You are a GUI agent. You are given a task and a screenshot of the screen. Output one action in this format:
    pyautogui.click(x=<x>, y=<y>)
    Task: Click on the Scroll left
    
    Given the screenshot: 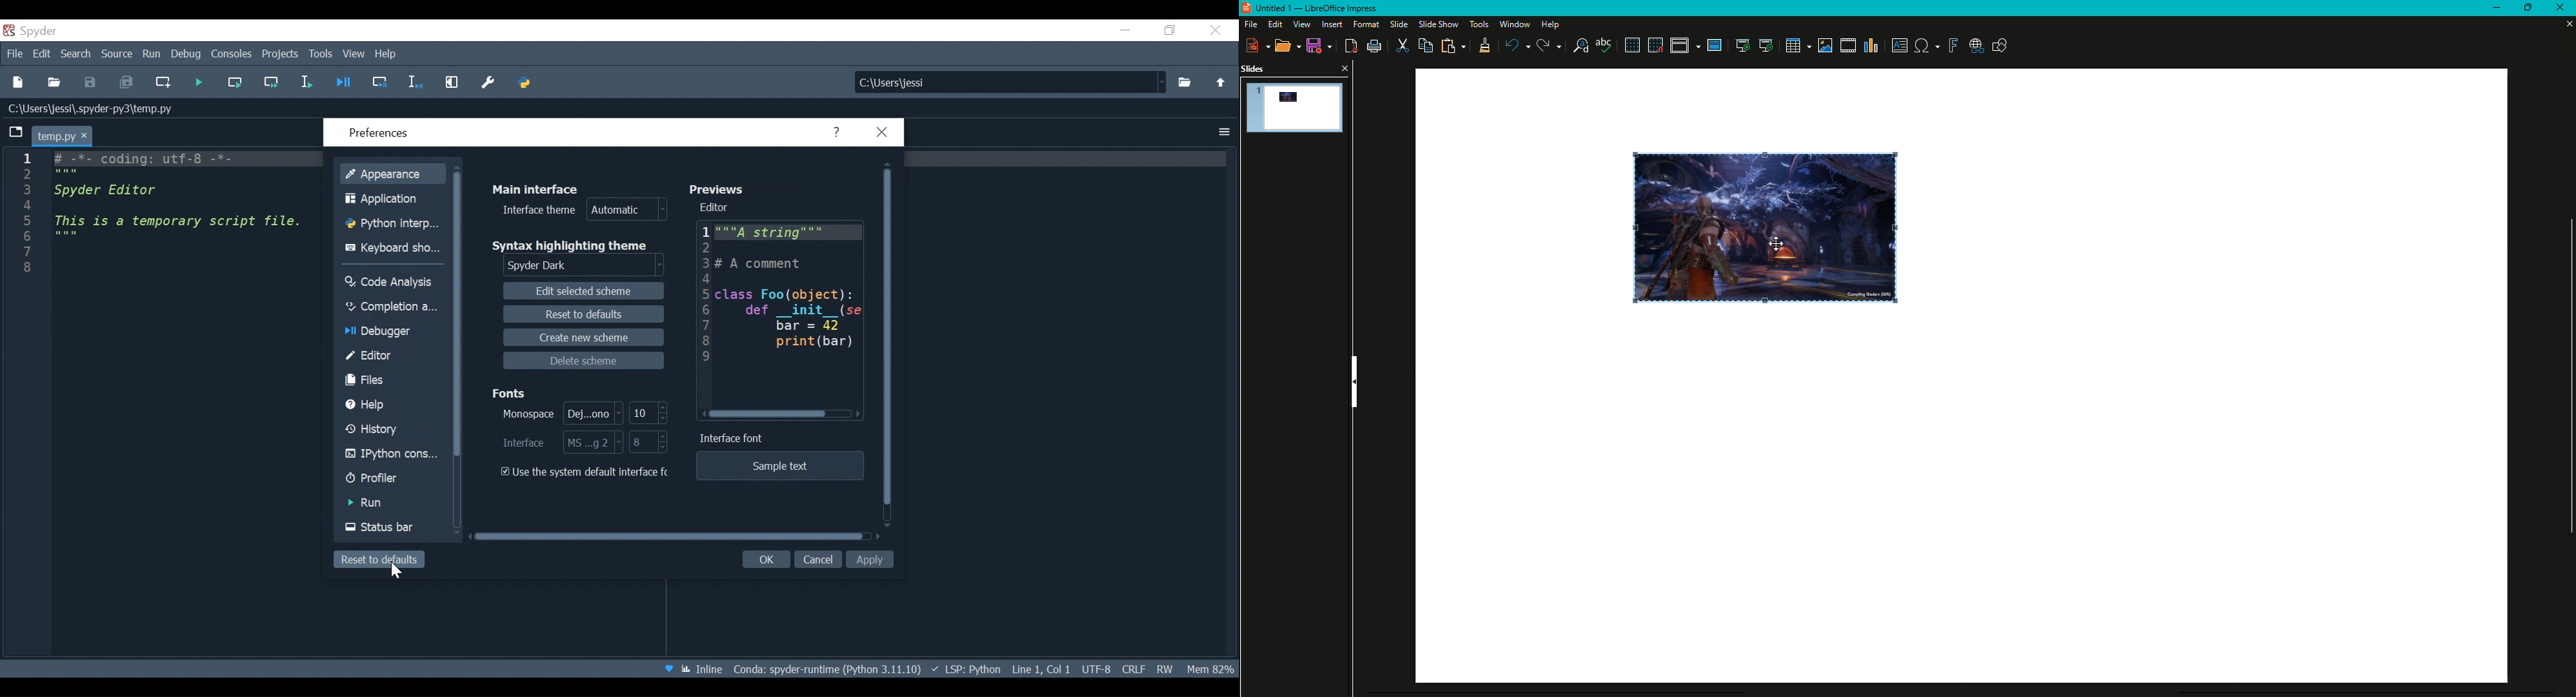 What is the action you would take?
    pyautogui.click(x=859, y=415)
    